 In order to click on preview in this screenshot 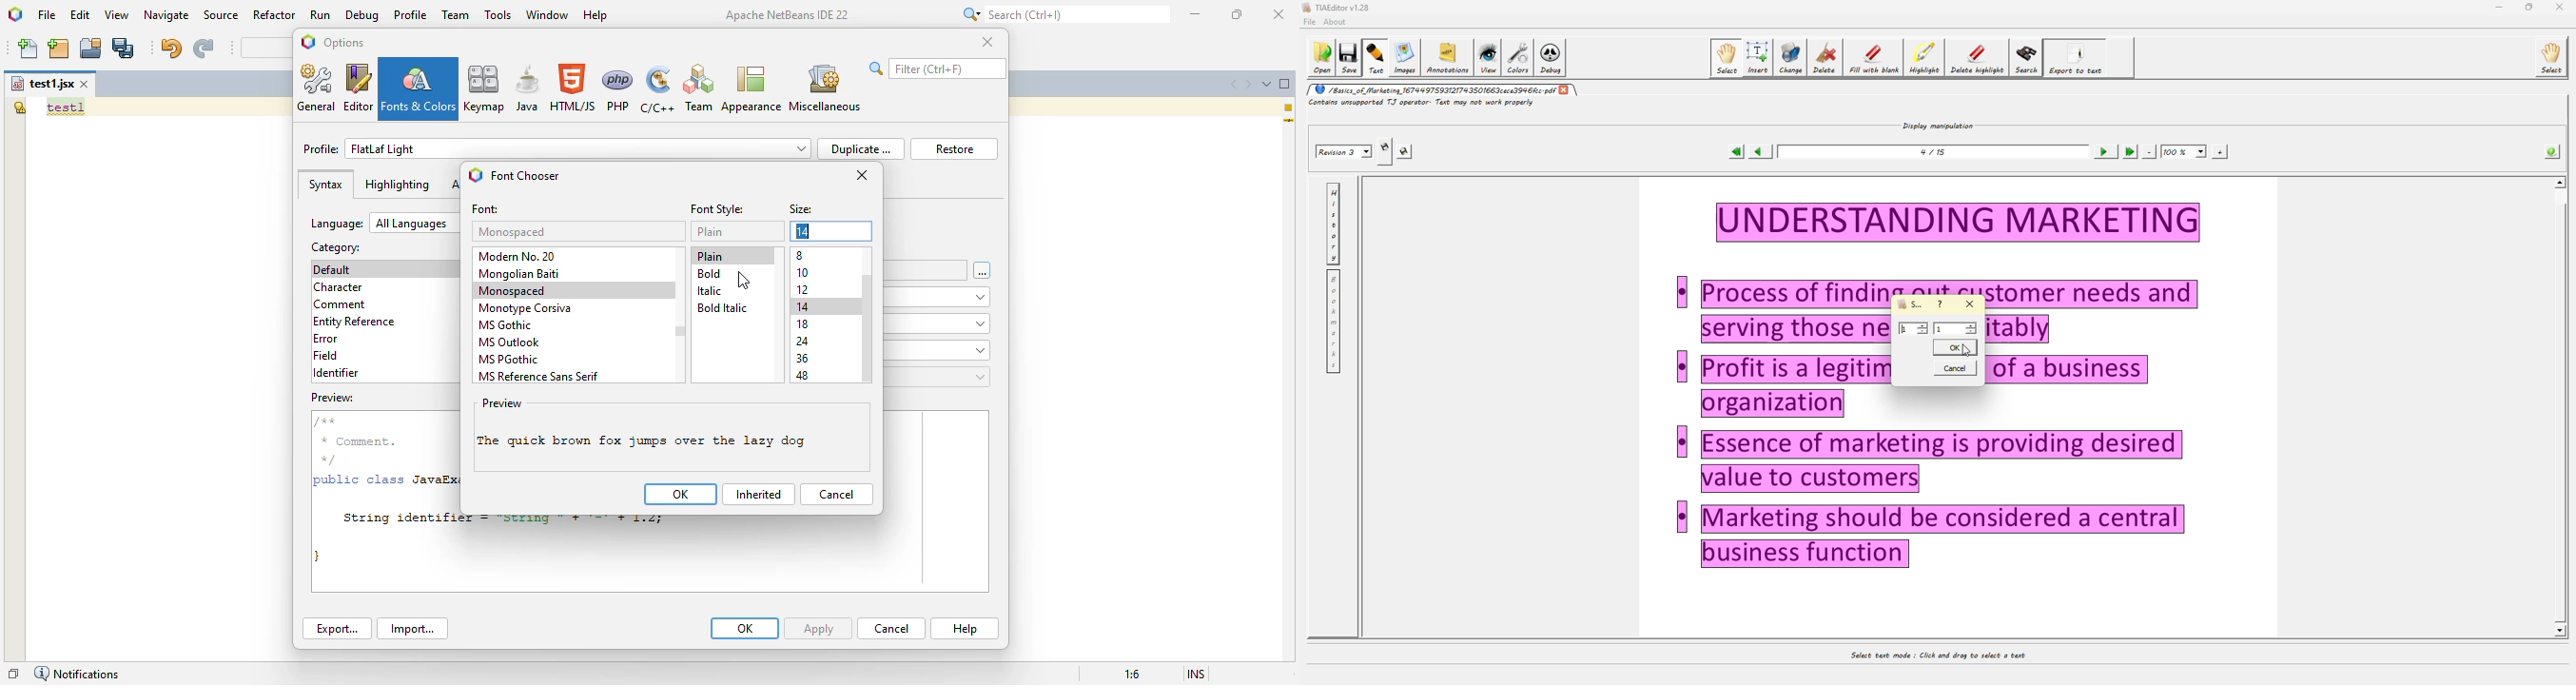, I will do `click(502, 403)`.